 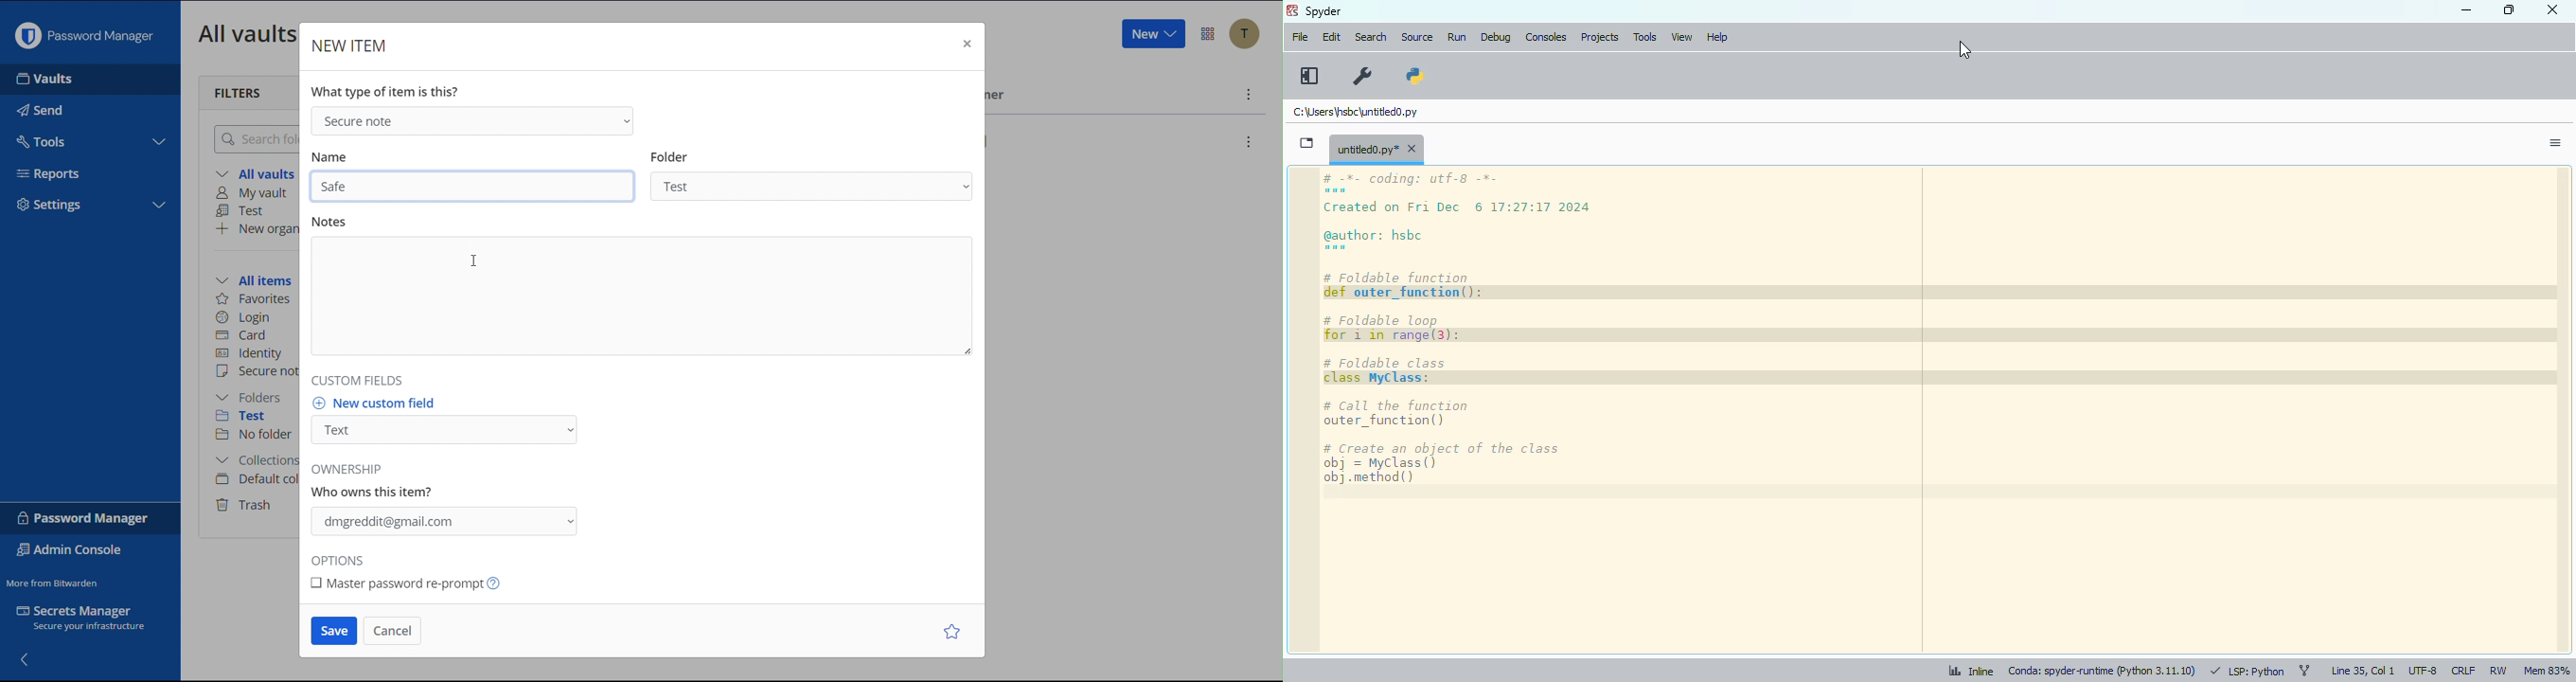 I want to click on CRLF, so click(x=2463, y=670).